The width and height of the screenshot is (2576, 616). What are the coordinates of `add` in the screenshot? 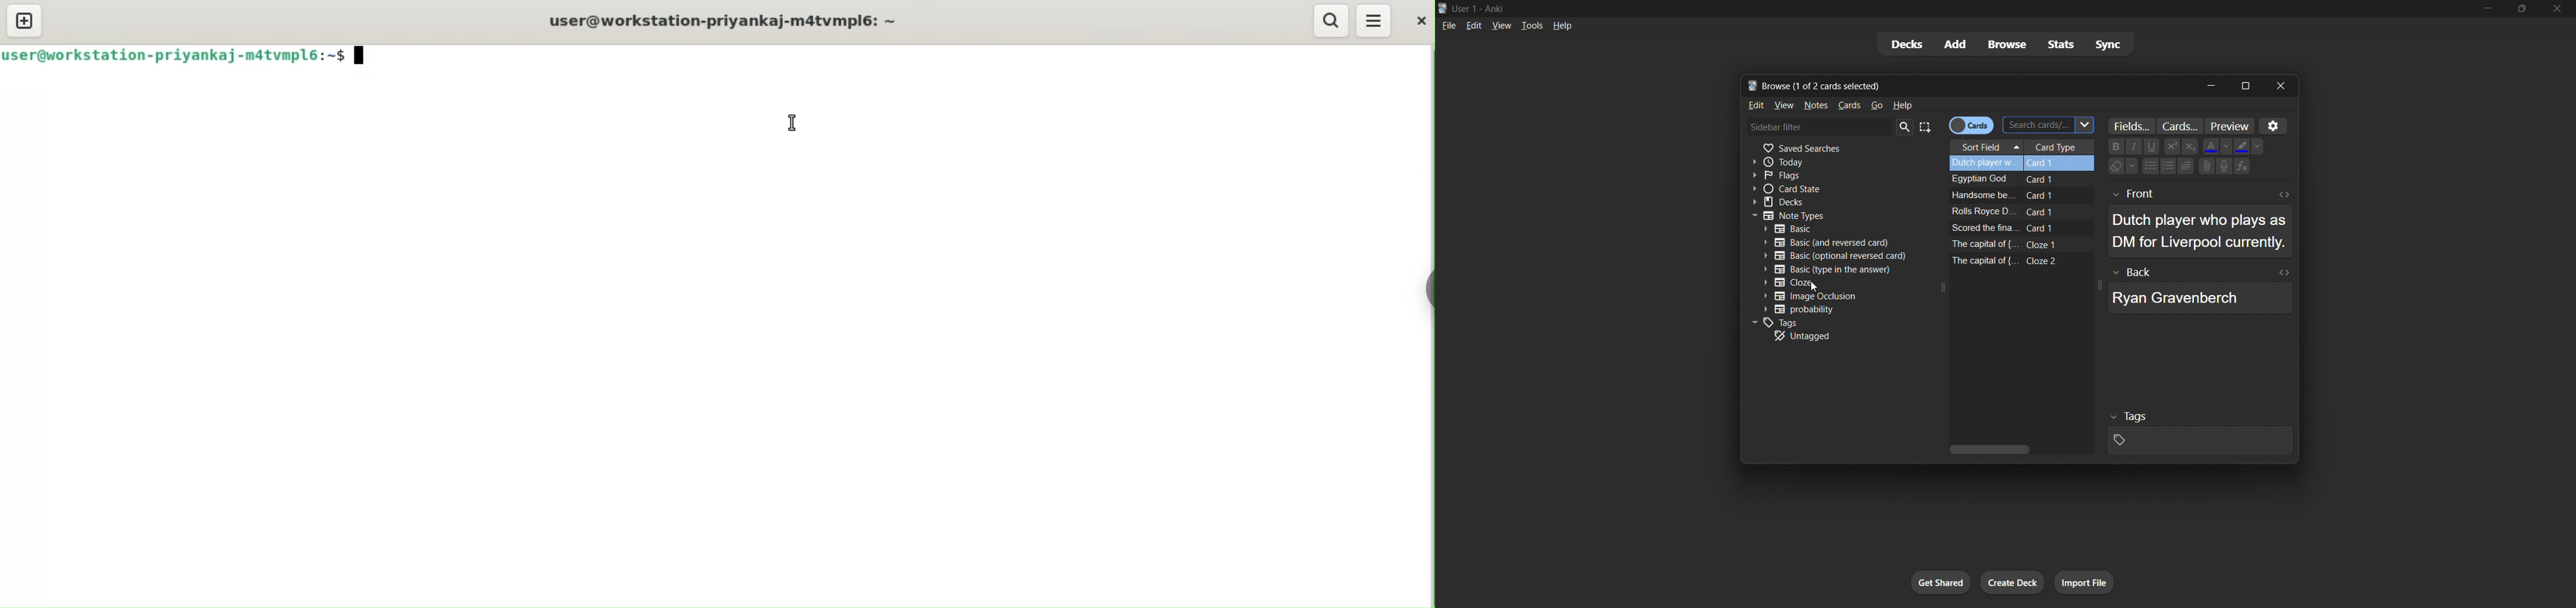 It's located at (1955, 43).